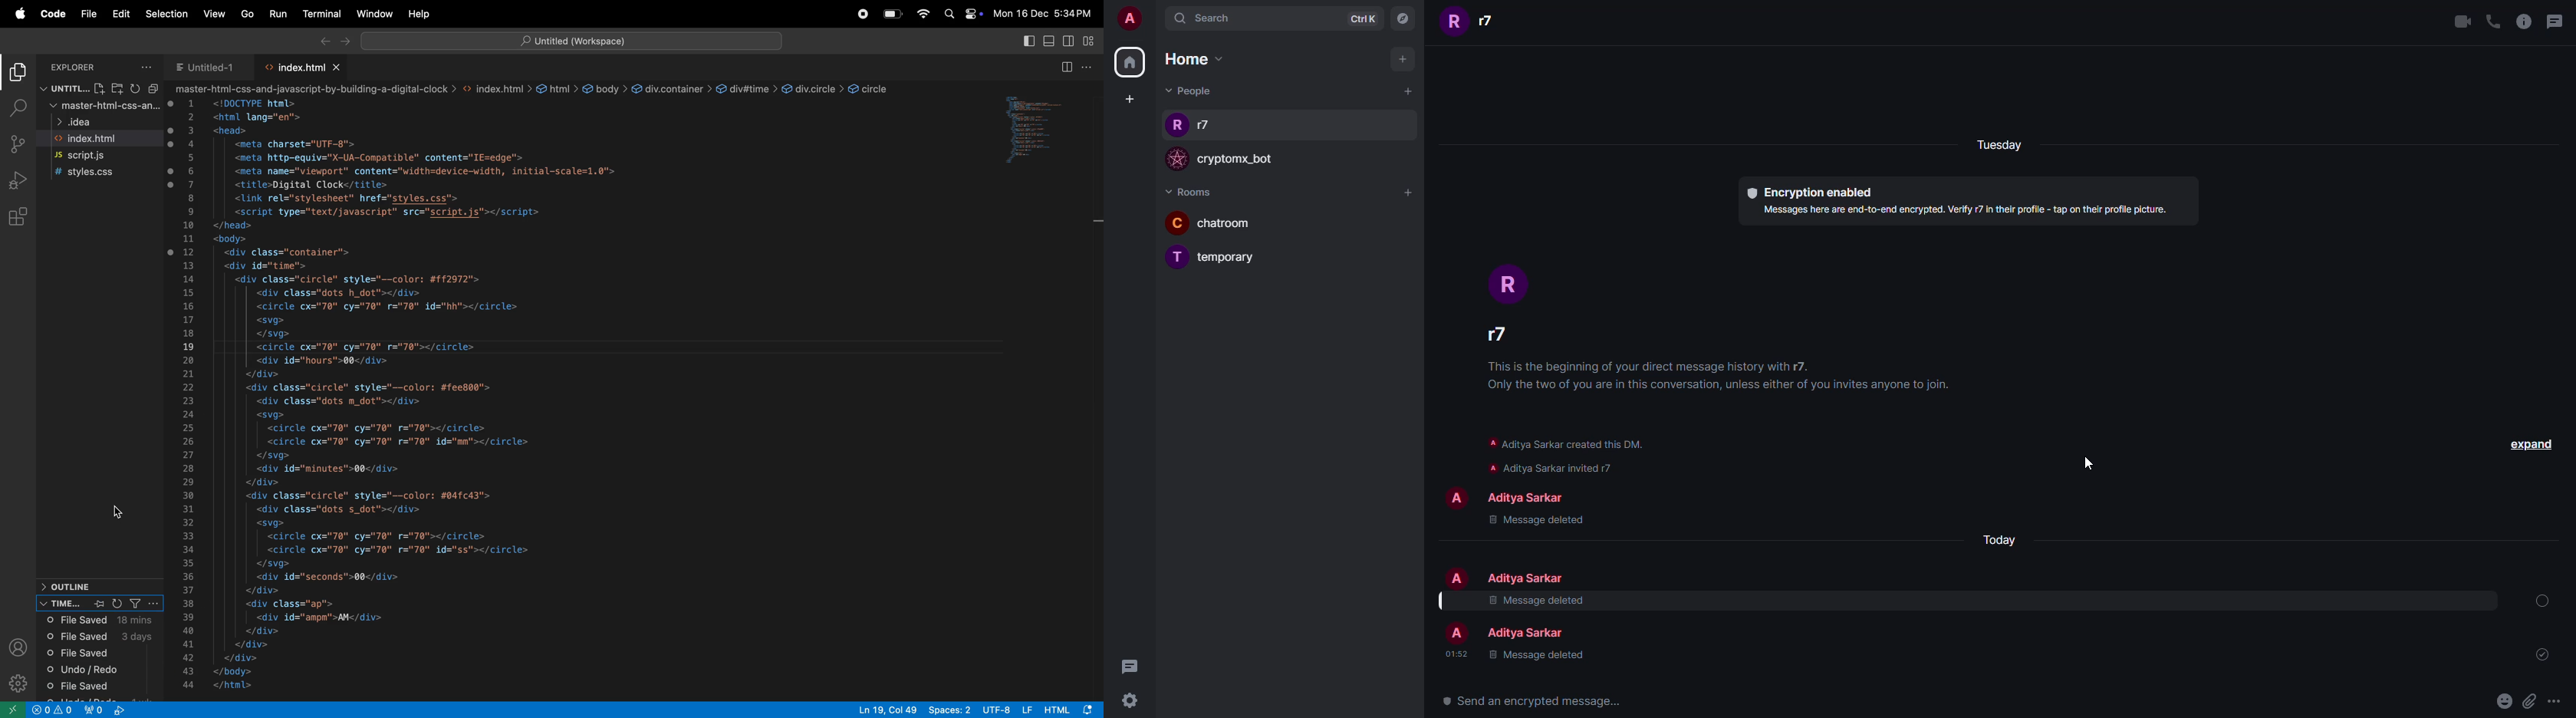 The image size is (2576, 728). Describe the element at coordinates (17, 142) in the screenshot. I see `source control` at that location.